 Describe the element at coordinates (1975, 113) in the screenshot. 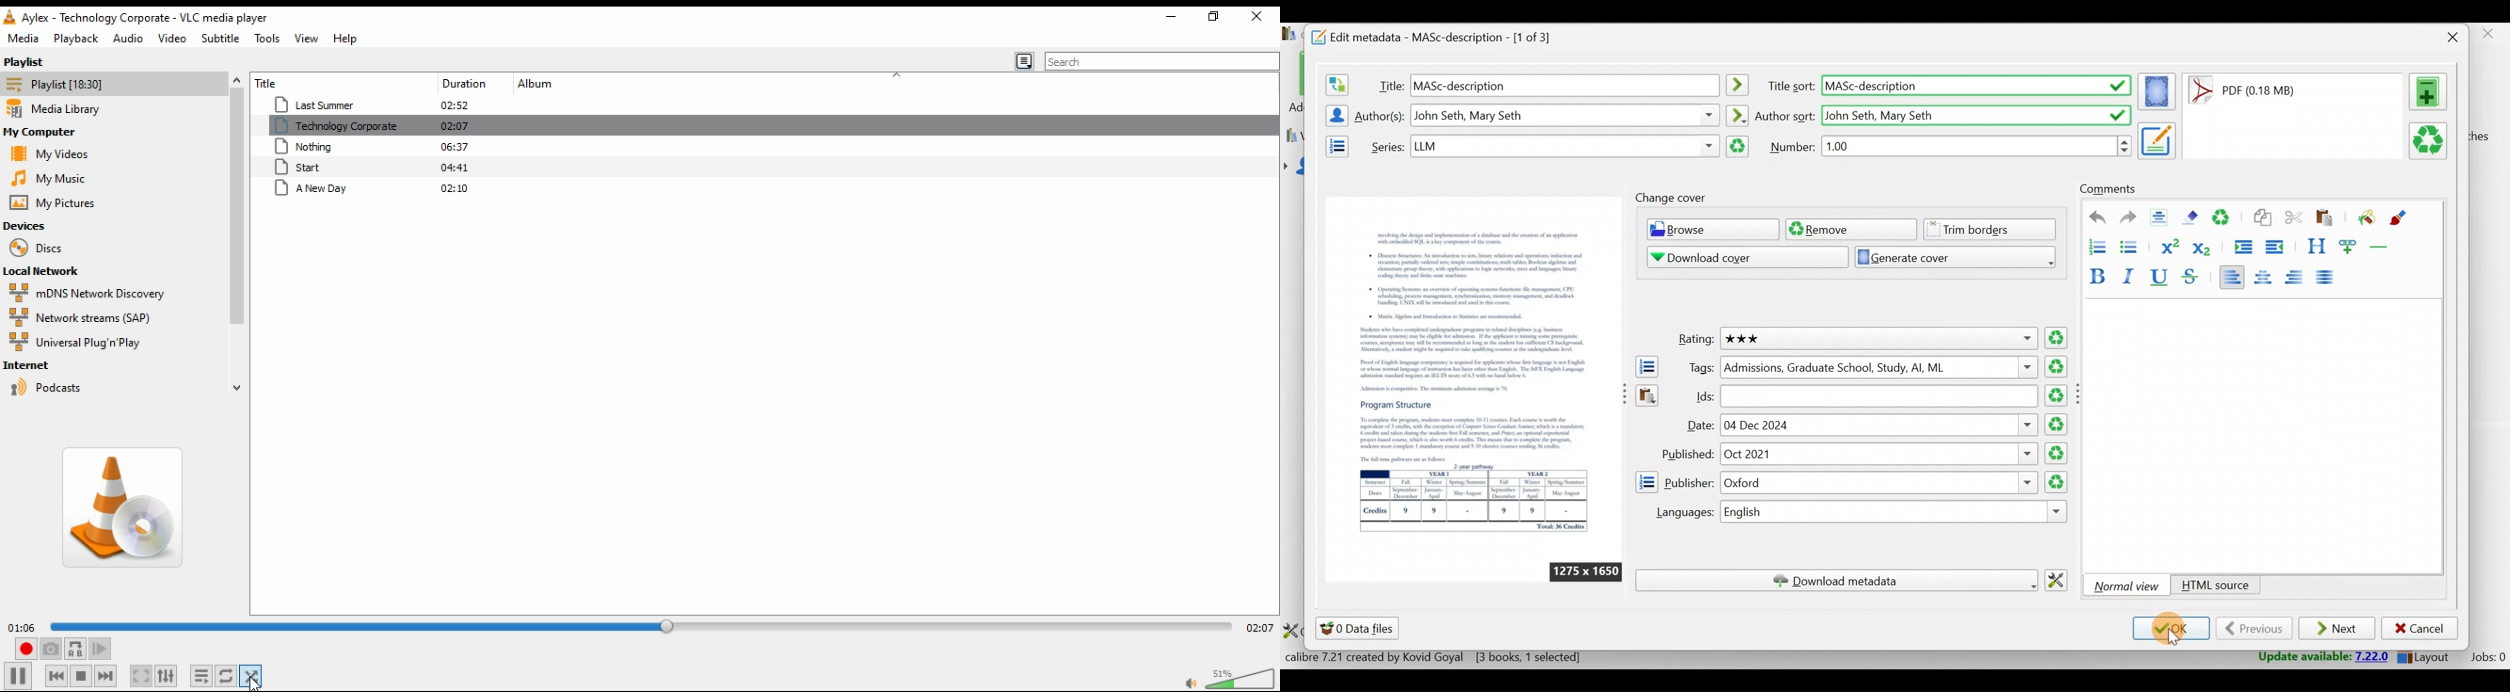

I see `` at that location.